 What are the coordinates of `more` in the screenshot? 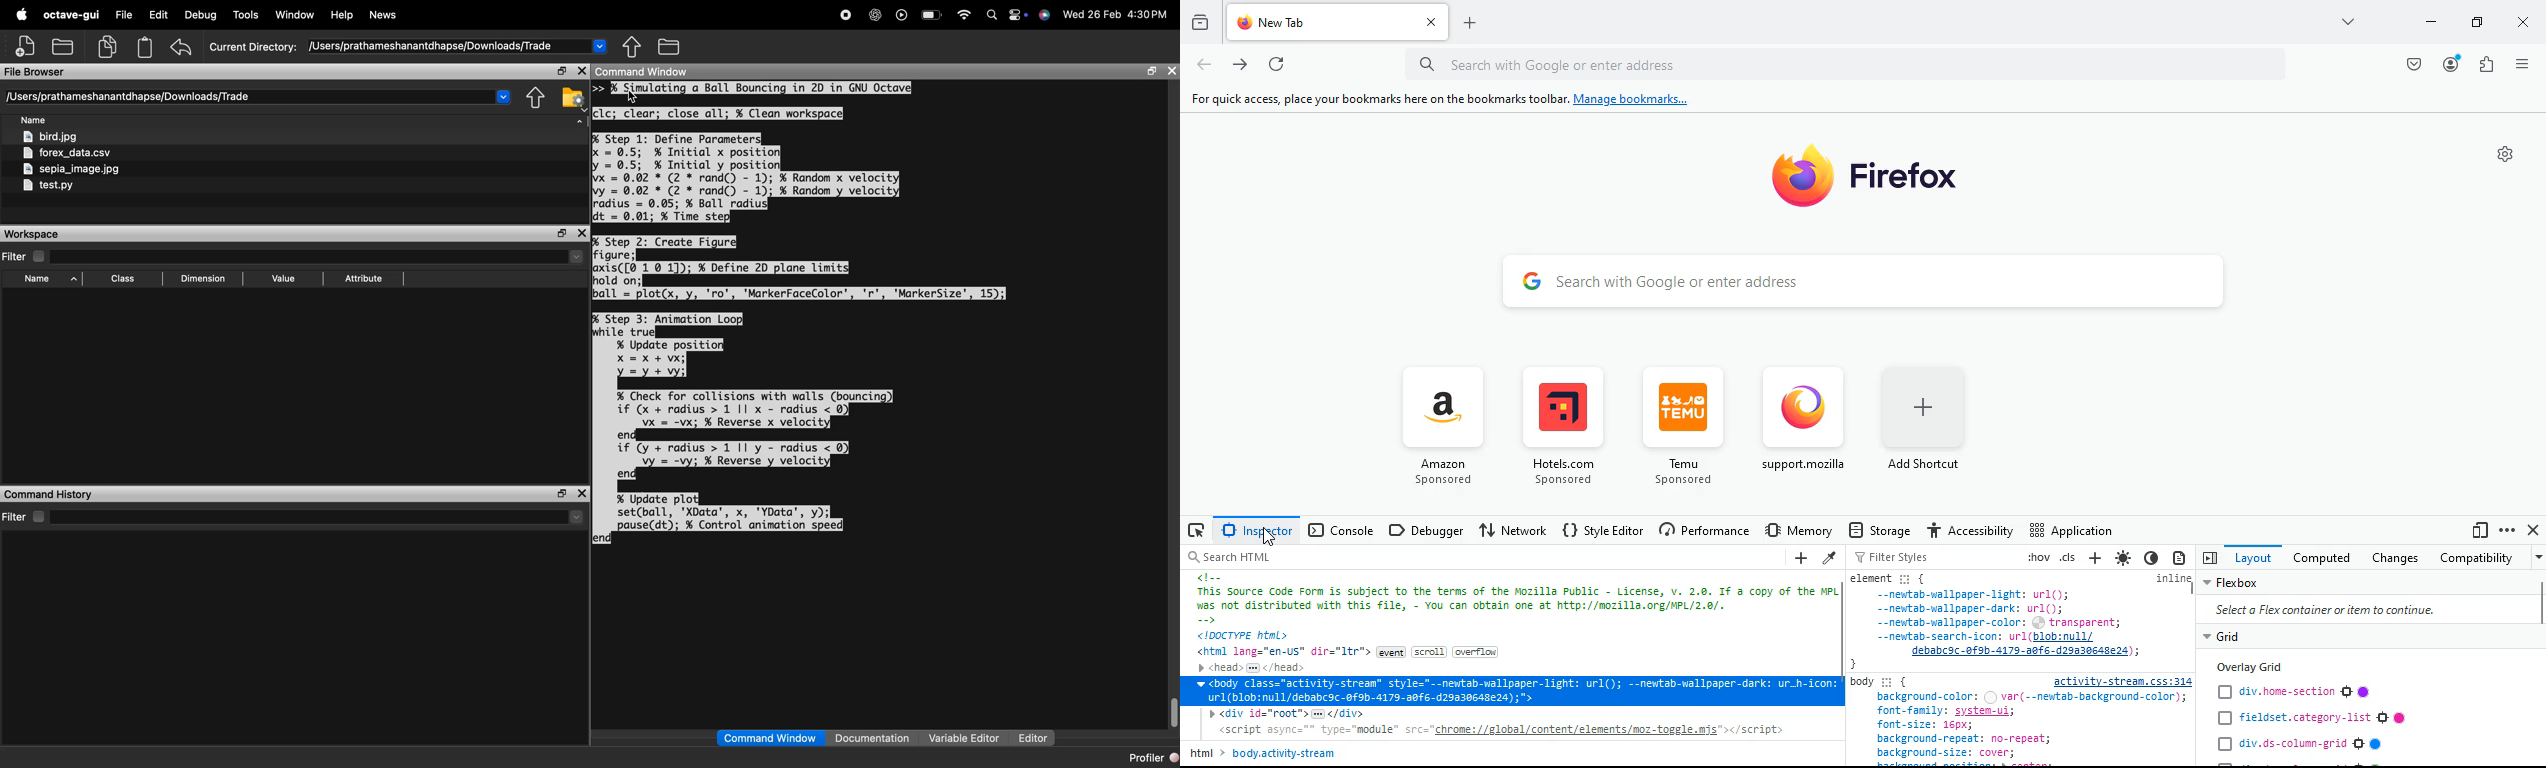 It's located at (2537, 557).